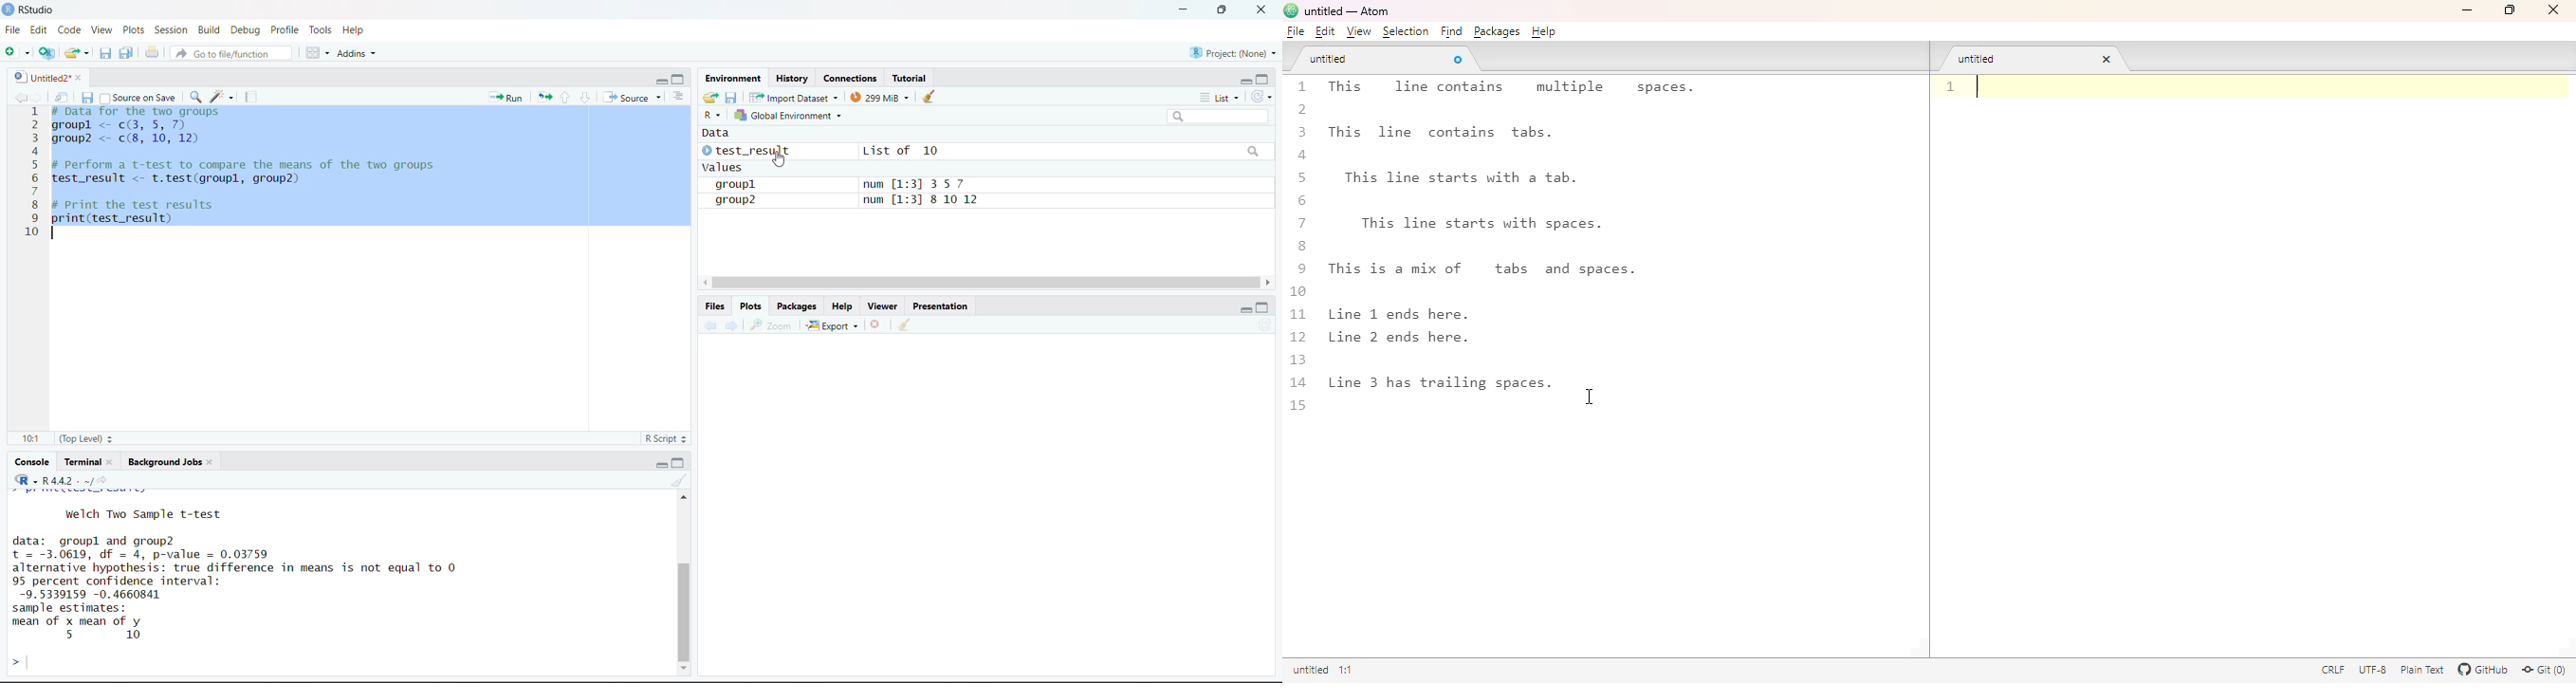 The width and height of the screenshot is (2576, 700). What do you see at coordinates (2424, 670) in the screenshot?
I see `plain text` at bounding box center [2424, 670].